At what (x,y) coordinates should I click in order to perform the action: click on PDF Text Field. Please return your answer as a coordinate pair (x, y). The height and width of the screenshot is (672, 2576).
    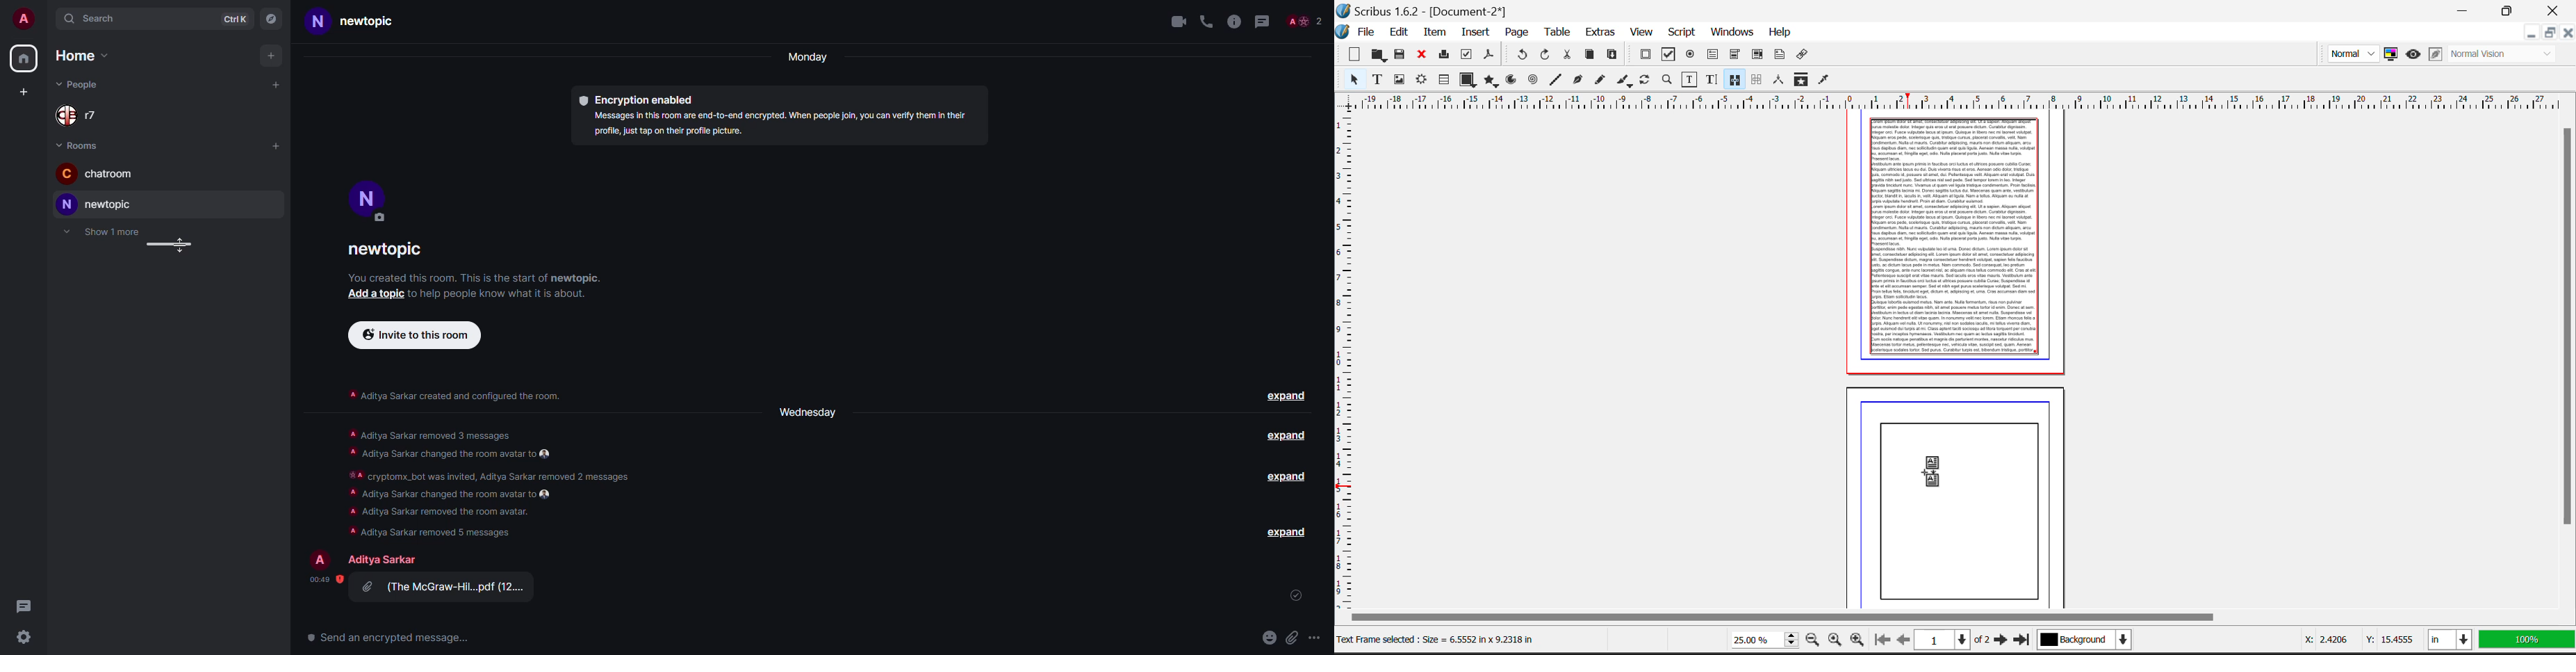
    Looking at the image, I should click on (1714, 55).